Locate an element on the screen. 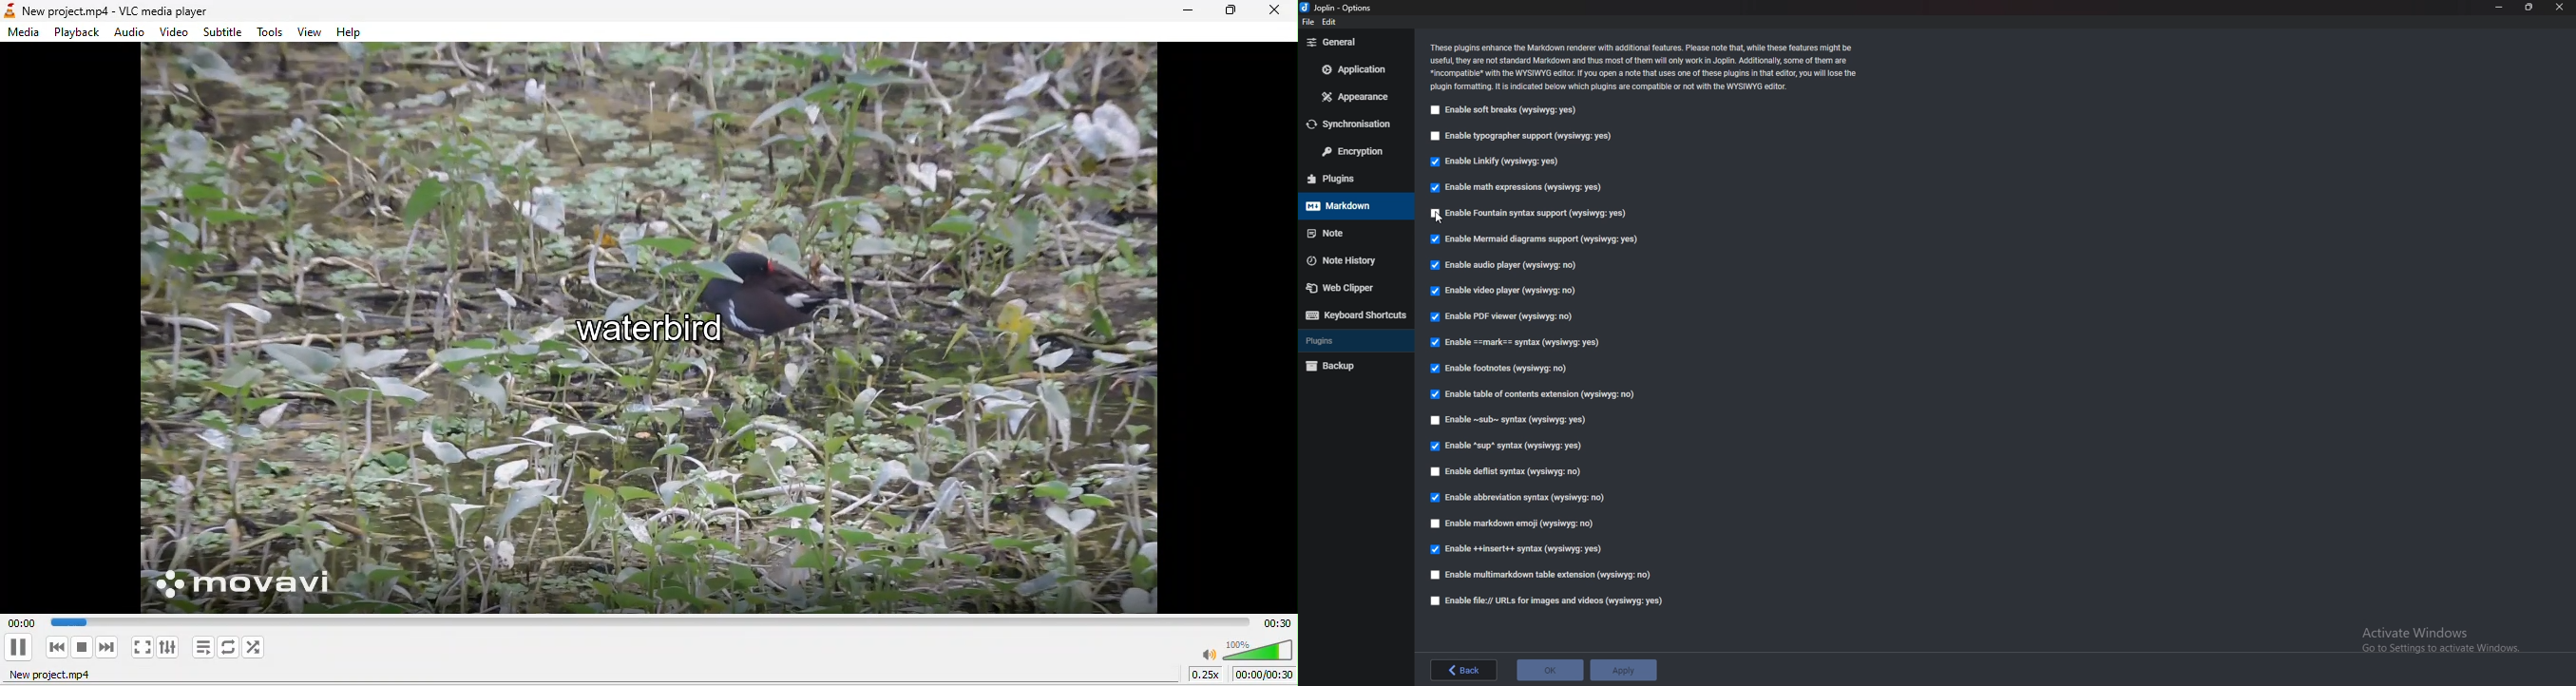  back is located at coordinates (1462, 671).